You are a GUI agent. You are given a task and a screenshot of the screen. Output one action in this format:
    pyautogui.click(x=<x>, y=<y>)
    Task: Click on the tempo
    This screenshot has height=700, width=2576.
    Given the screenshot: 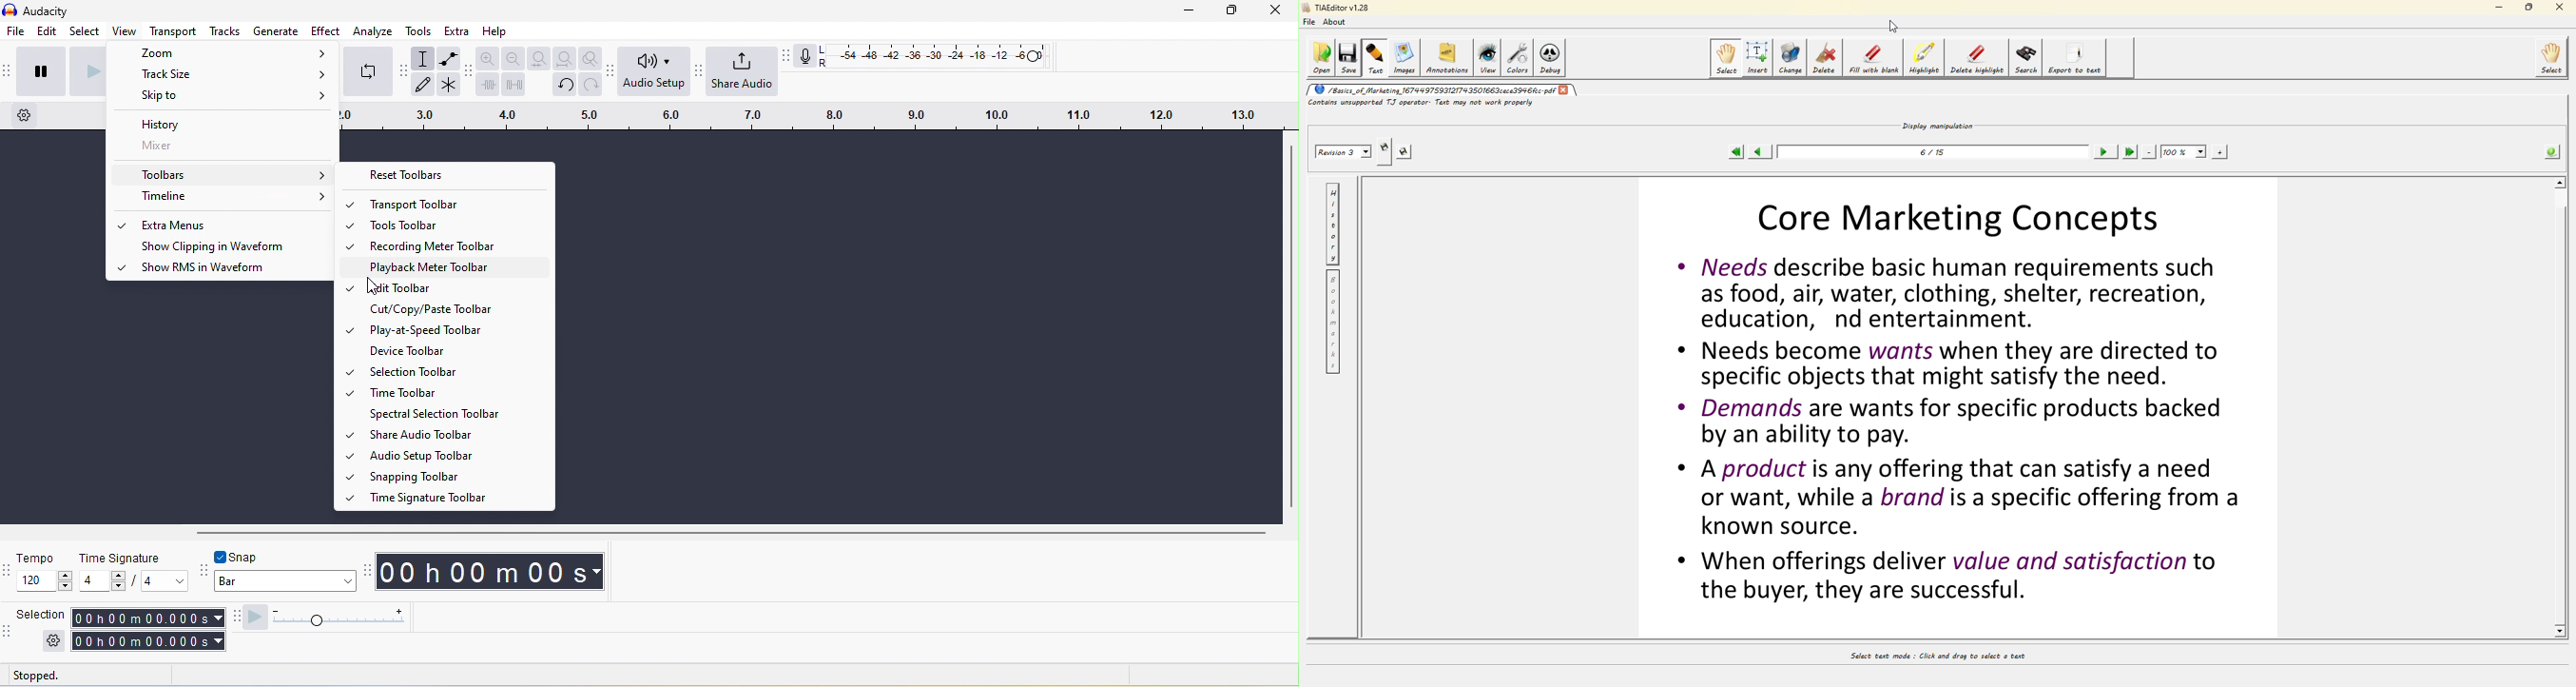 What is the action you would take?
    pyautogui.click(x=38, y=558)
    